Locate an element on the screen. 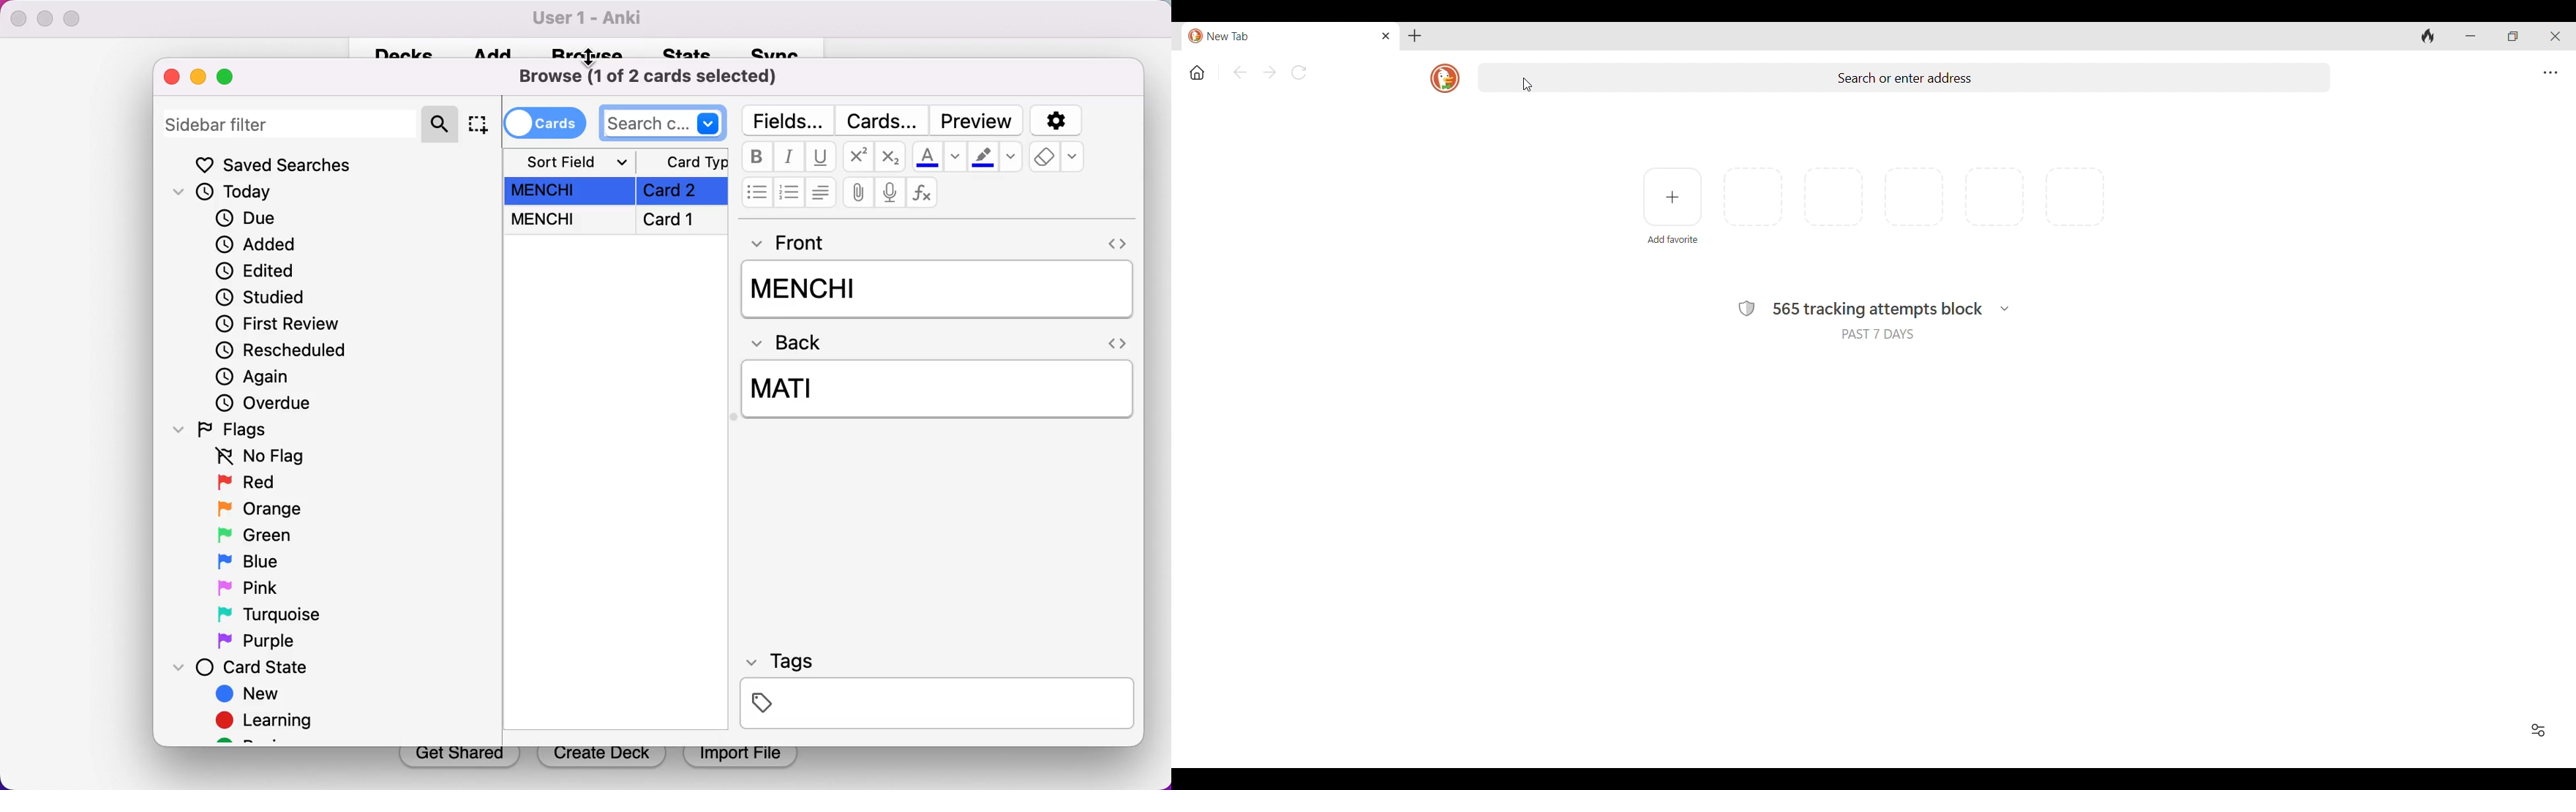 This screenshot has width=2576, height=812. options is located at coordinates (1058, 119).